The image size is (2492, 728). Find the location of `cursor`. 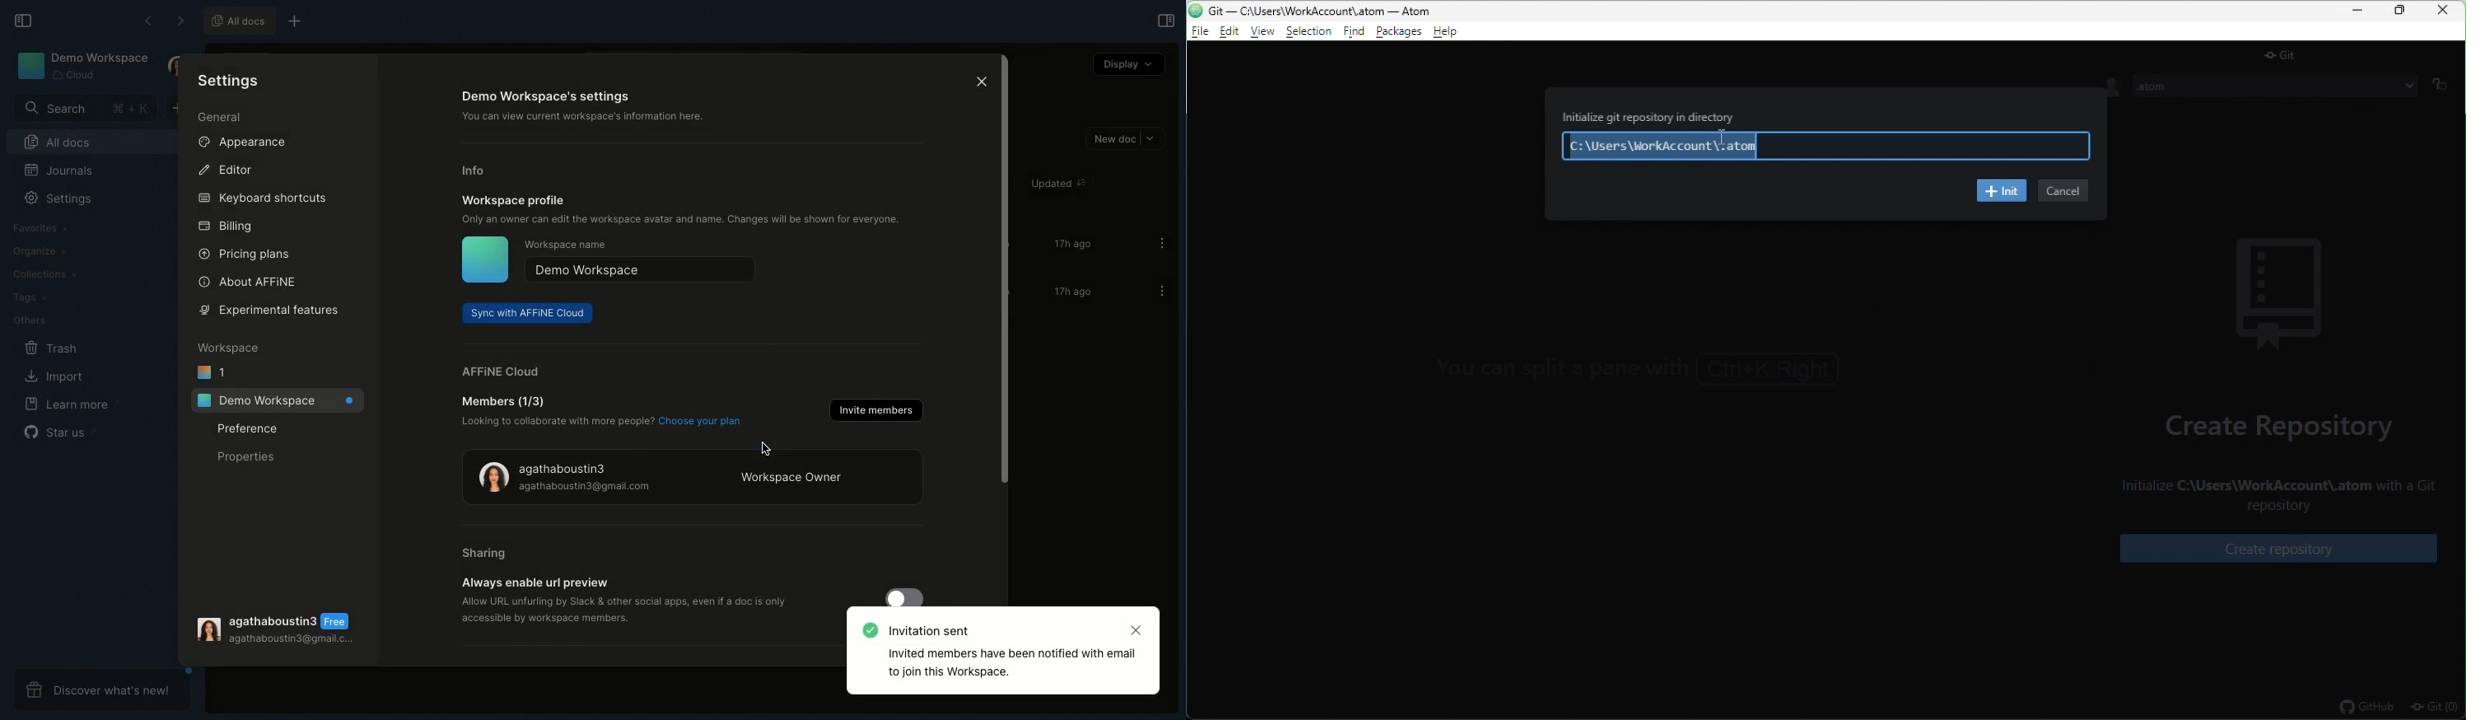

cursor is located at coordinates (769, 448).